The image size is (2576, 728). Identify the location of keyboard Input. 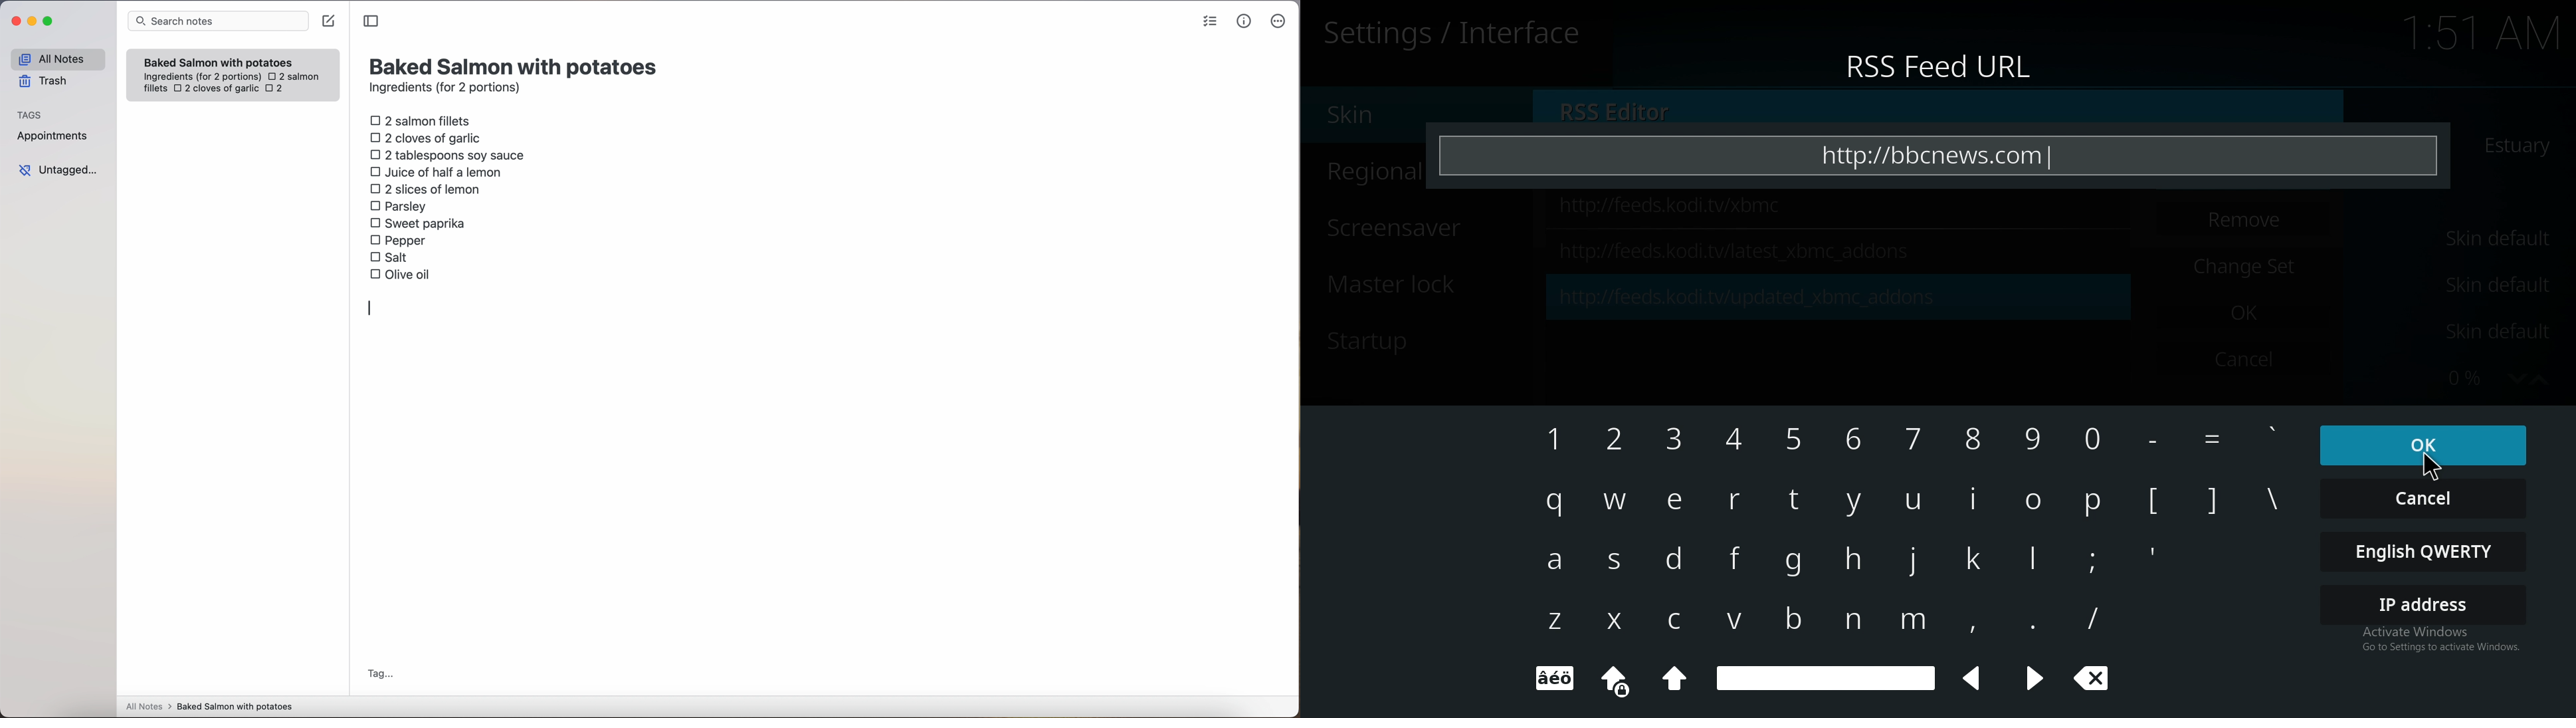
(1796, 439).